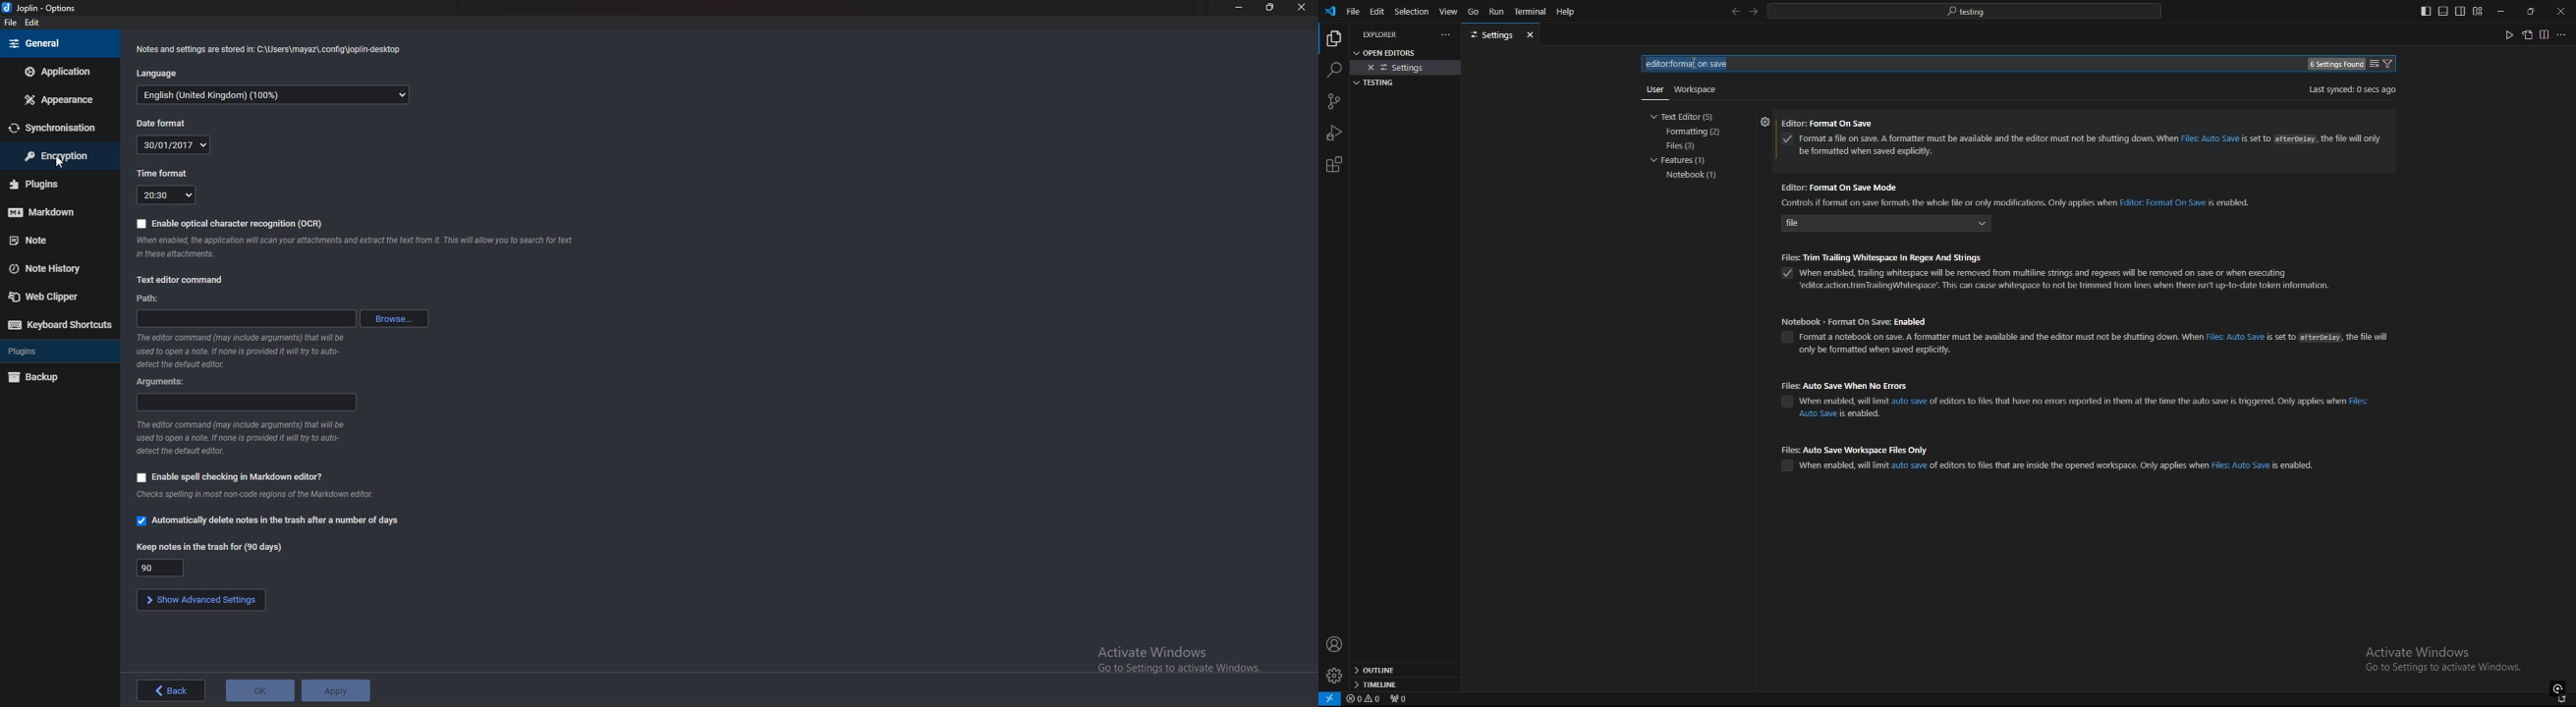 The width and height of the screenshot is (2576, 728). Describe the element at coordinates (58, 128) in the screenshot. I see `sync` at that location.